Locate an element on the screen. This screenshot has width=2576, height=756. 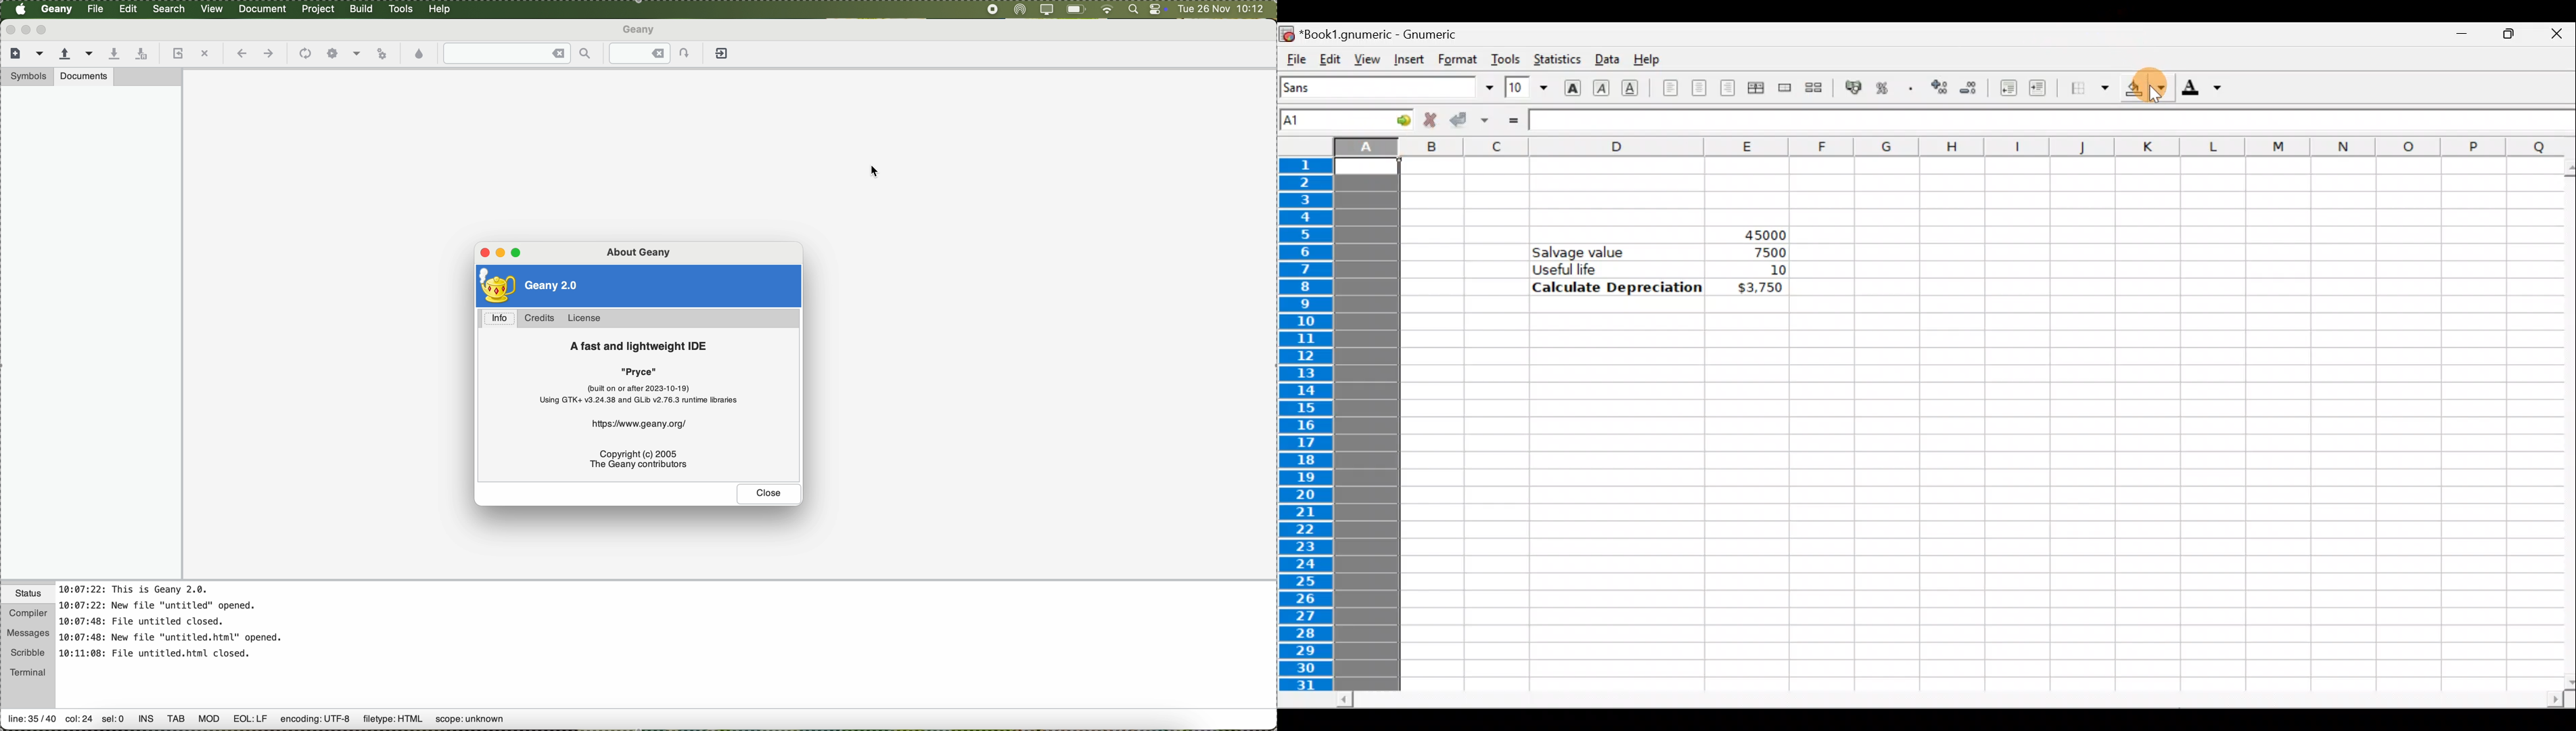
run or view the current file is located at coordinates (385, 54).